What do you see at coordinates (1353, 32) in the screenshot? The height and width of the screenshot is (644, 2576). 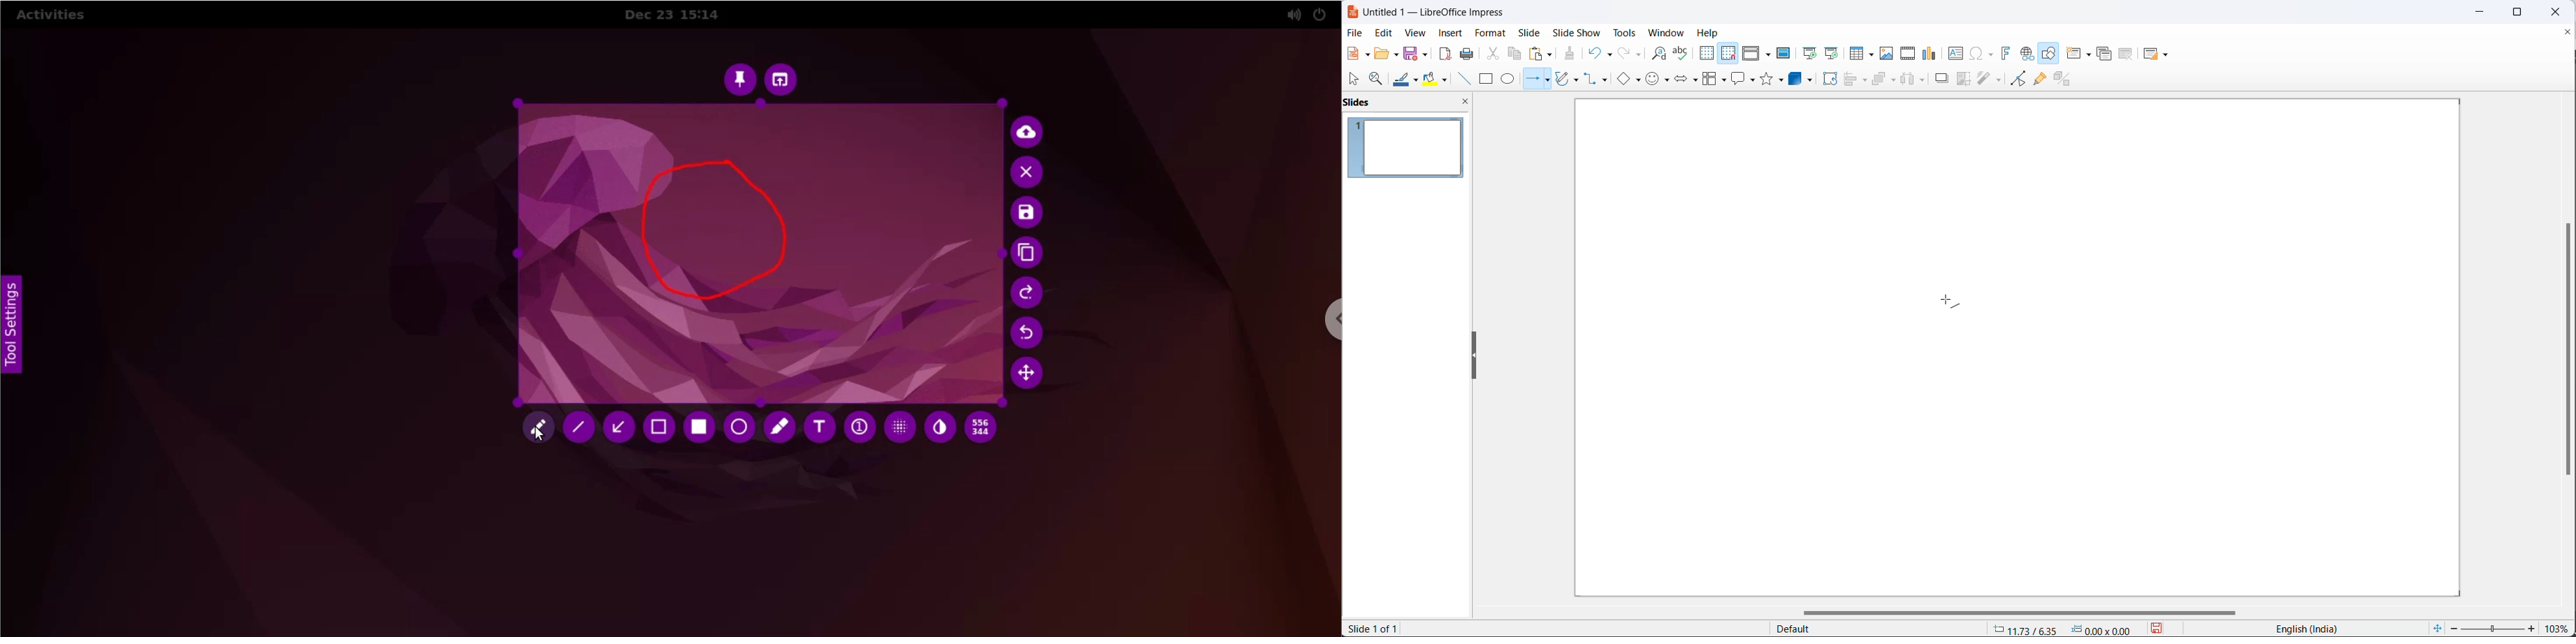 I see `file` at bounding box center [1353, 32].